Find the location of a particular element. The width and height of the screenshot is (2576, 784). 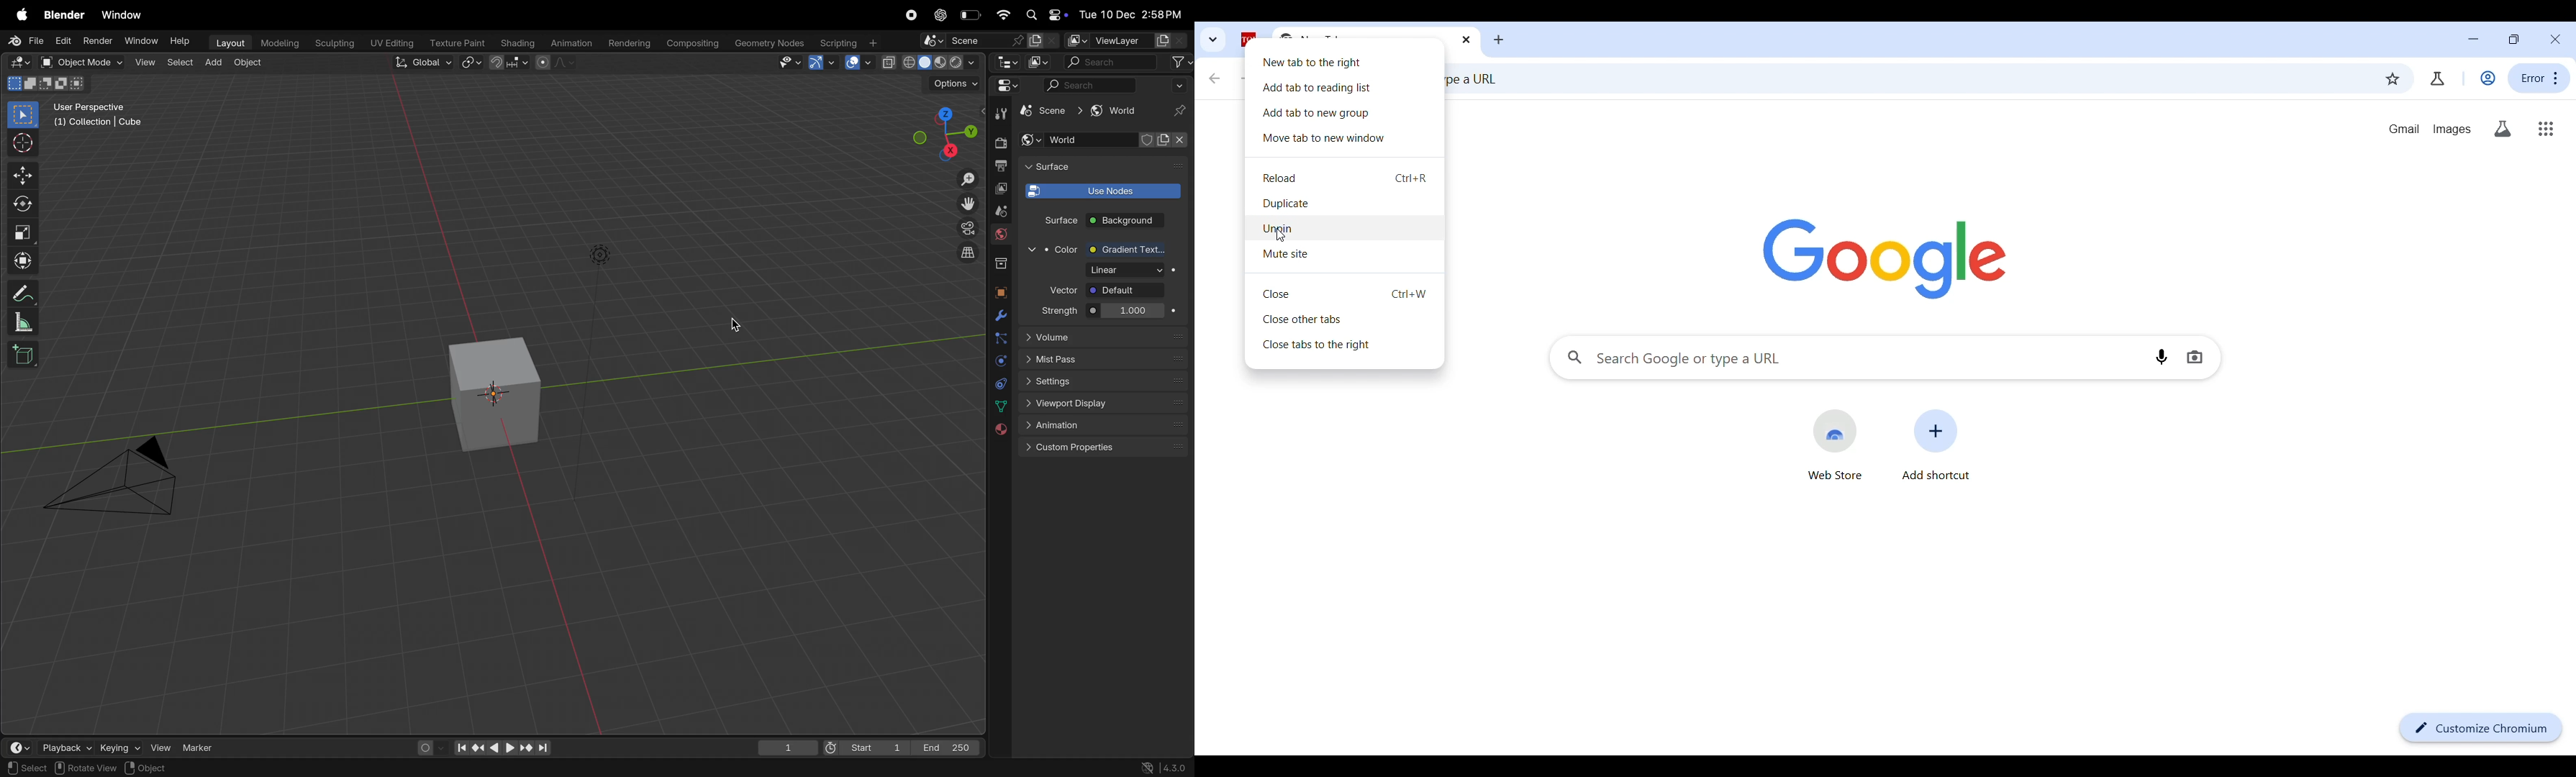

Add tab to new group is located at coordinates (1345, 114).